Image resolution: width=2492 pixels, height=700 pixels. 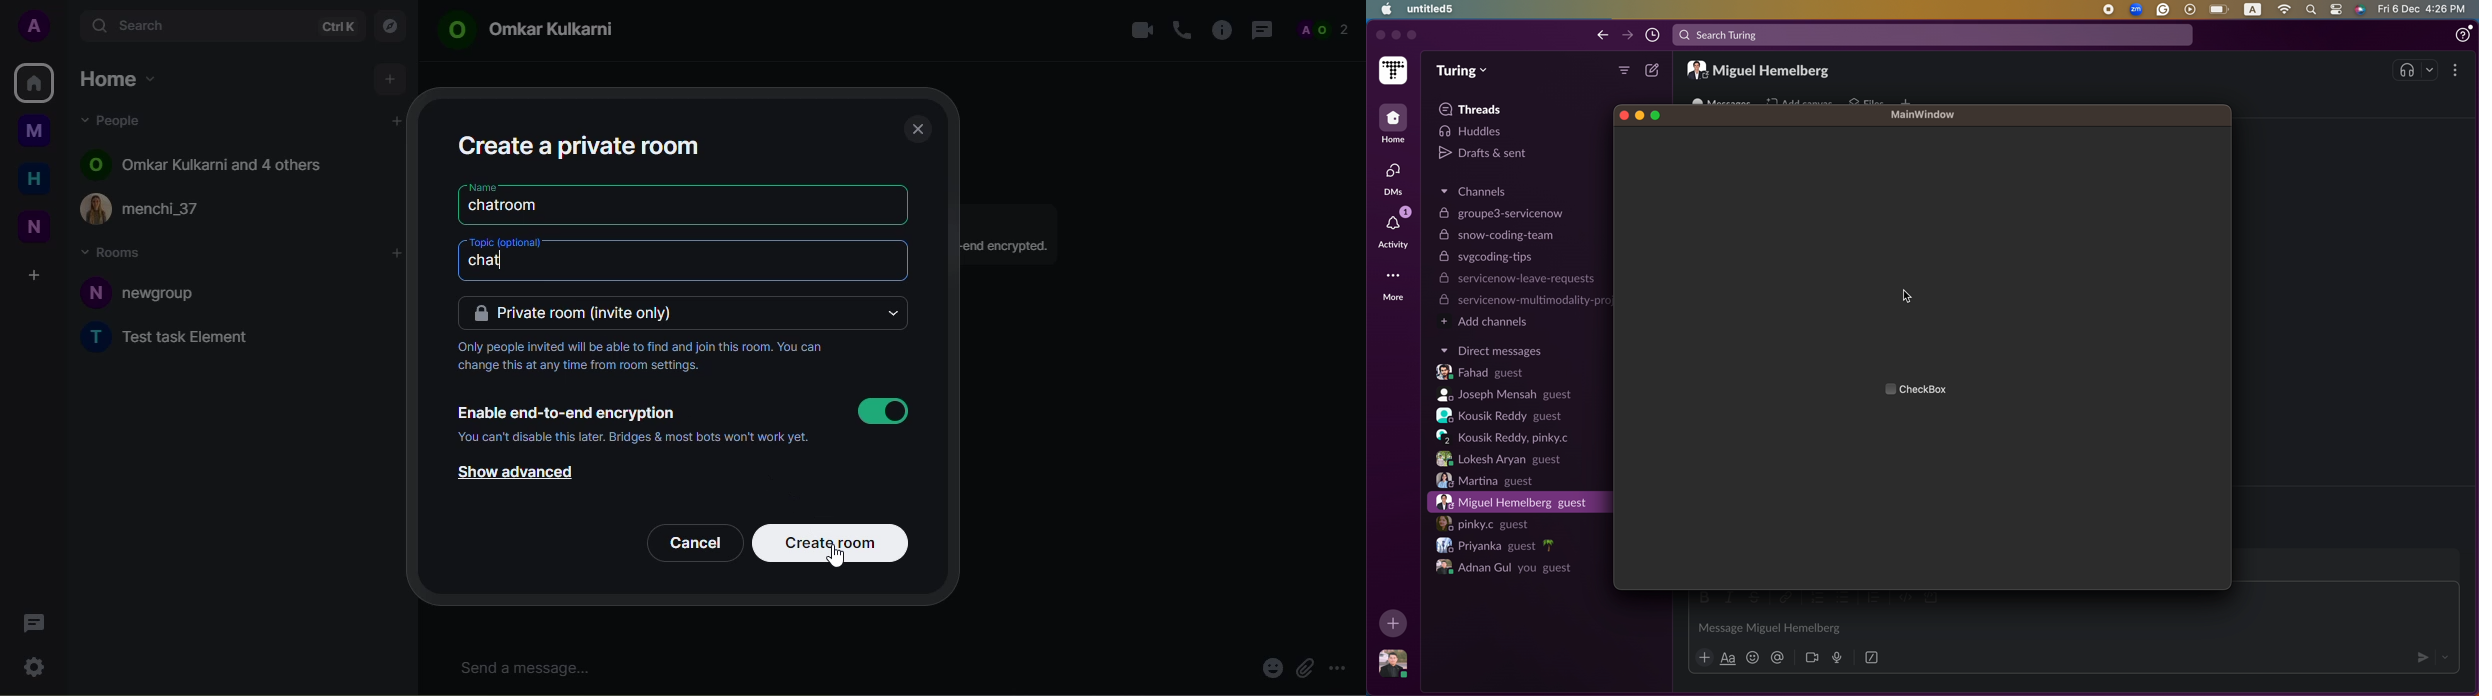 I want to click on Home, so click(x=1393, y=125).